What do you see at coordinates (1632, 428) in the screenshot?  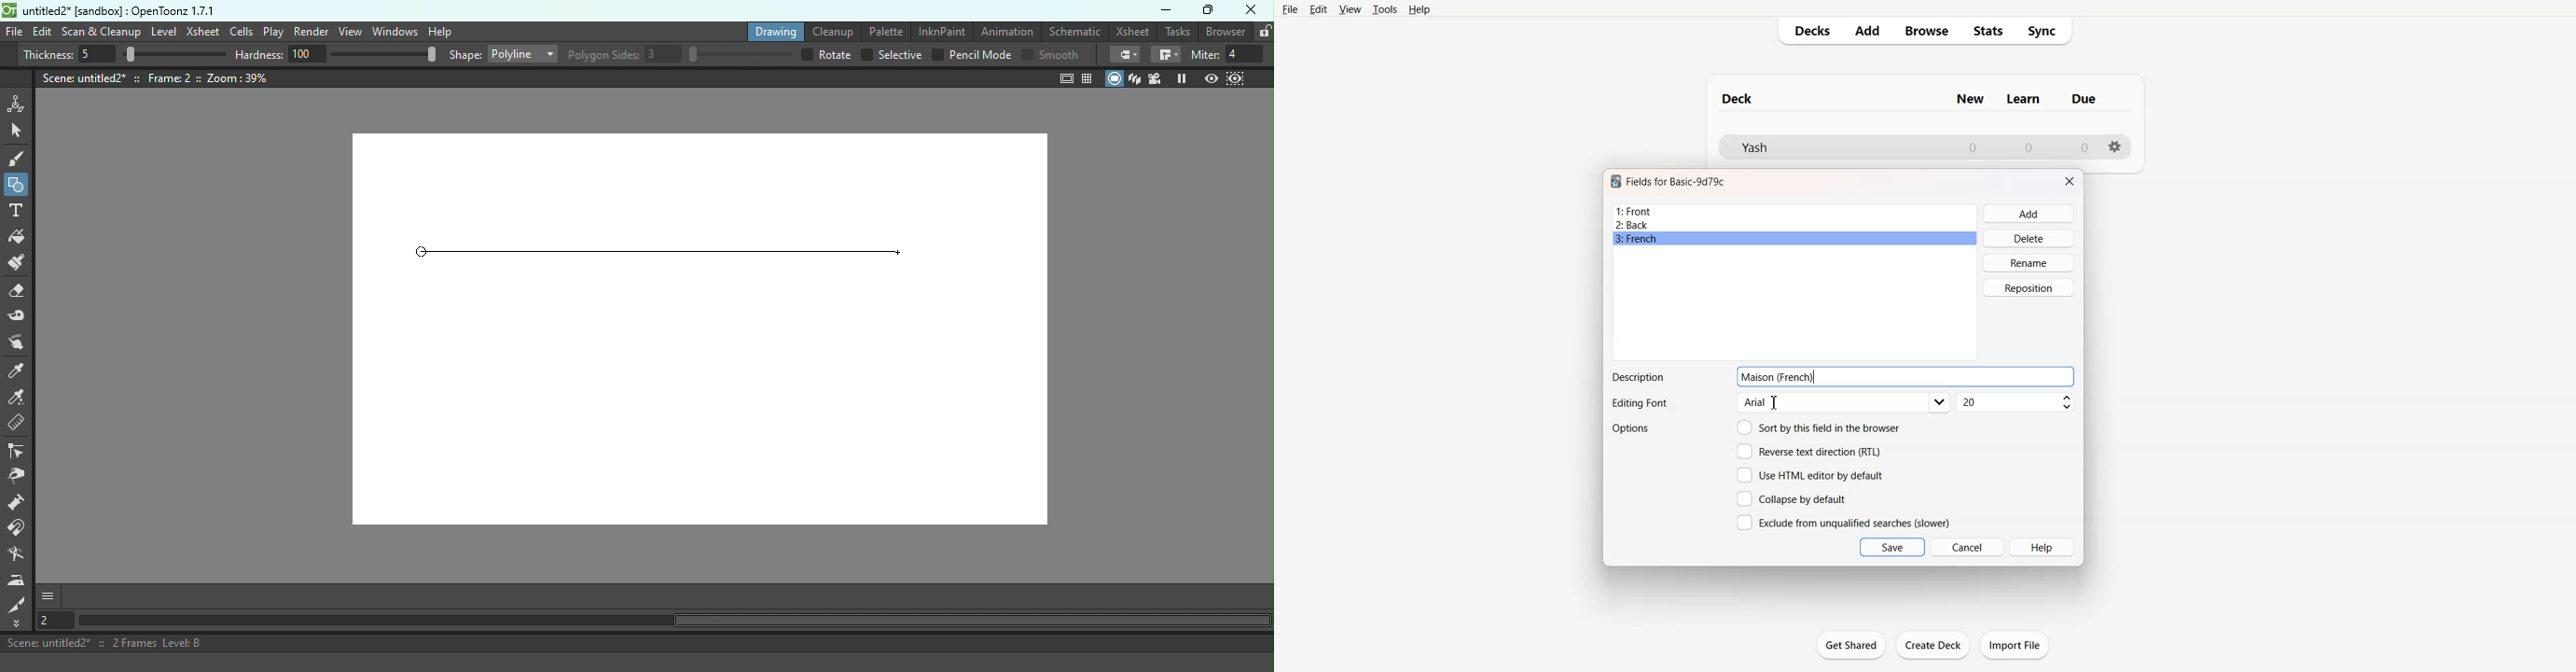 I see `Options` at bounding box center [1632, 428].